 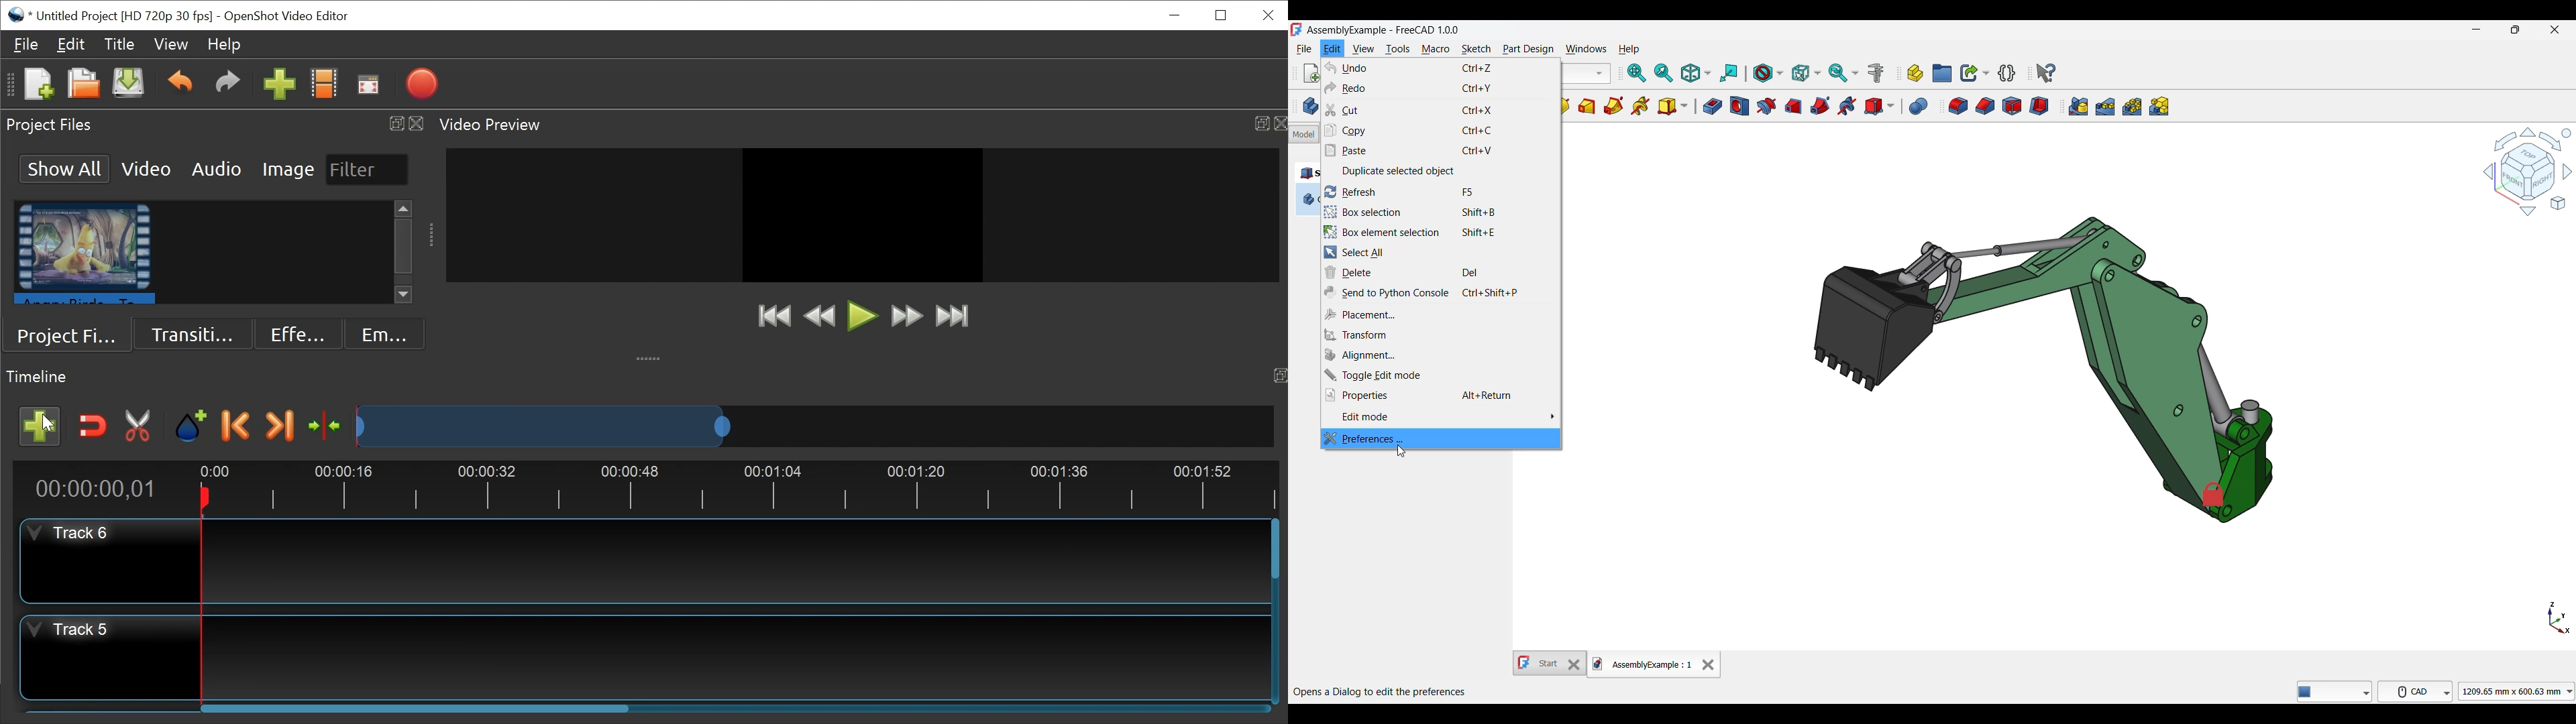 What do you see at coordinates (1441, 232) in the screenshot?
I see `Box element selection` at bounding box center [1441, 232].